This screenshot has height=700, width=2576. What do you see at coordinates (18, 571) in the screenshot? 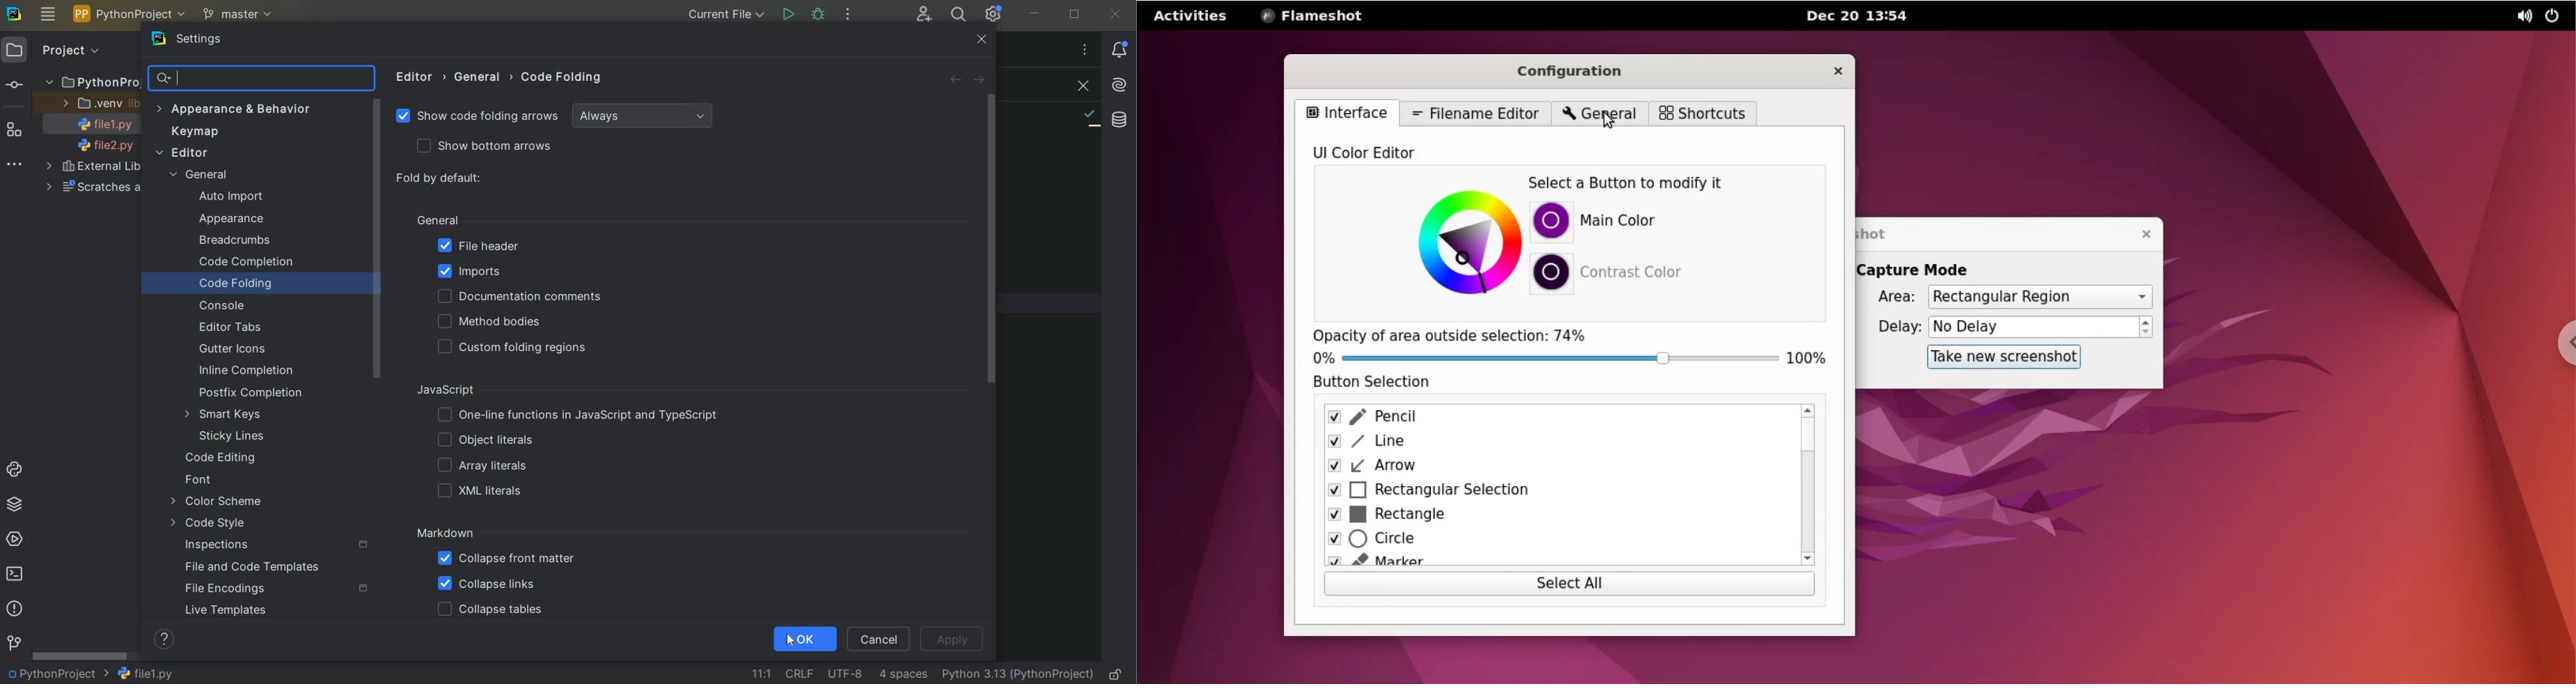
I see `TERMINAL` at bounding box center [18, 571].